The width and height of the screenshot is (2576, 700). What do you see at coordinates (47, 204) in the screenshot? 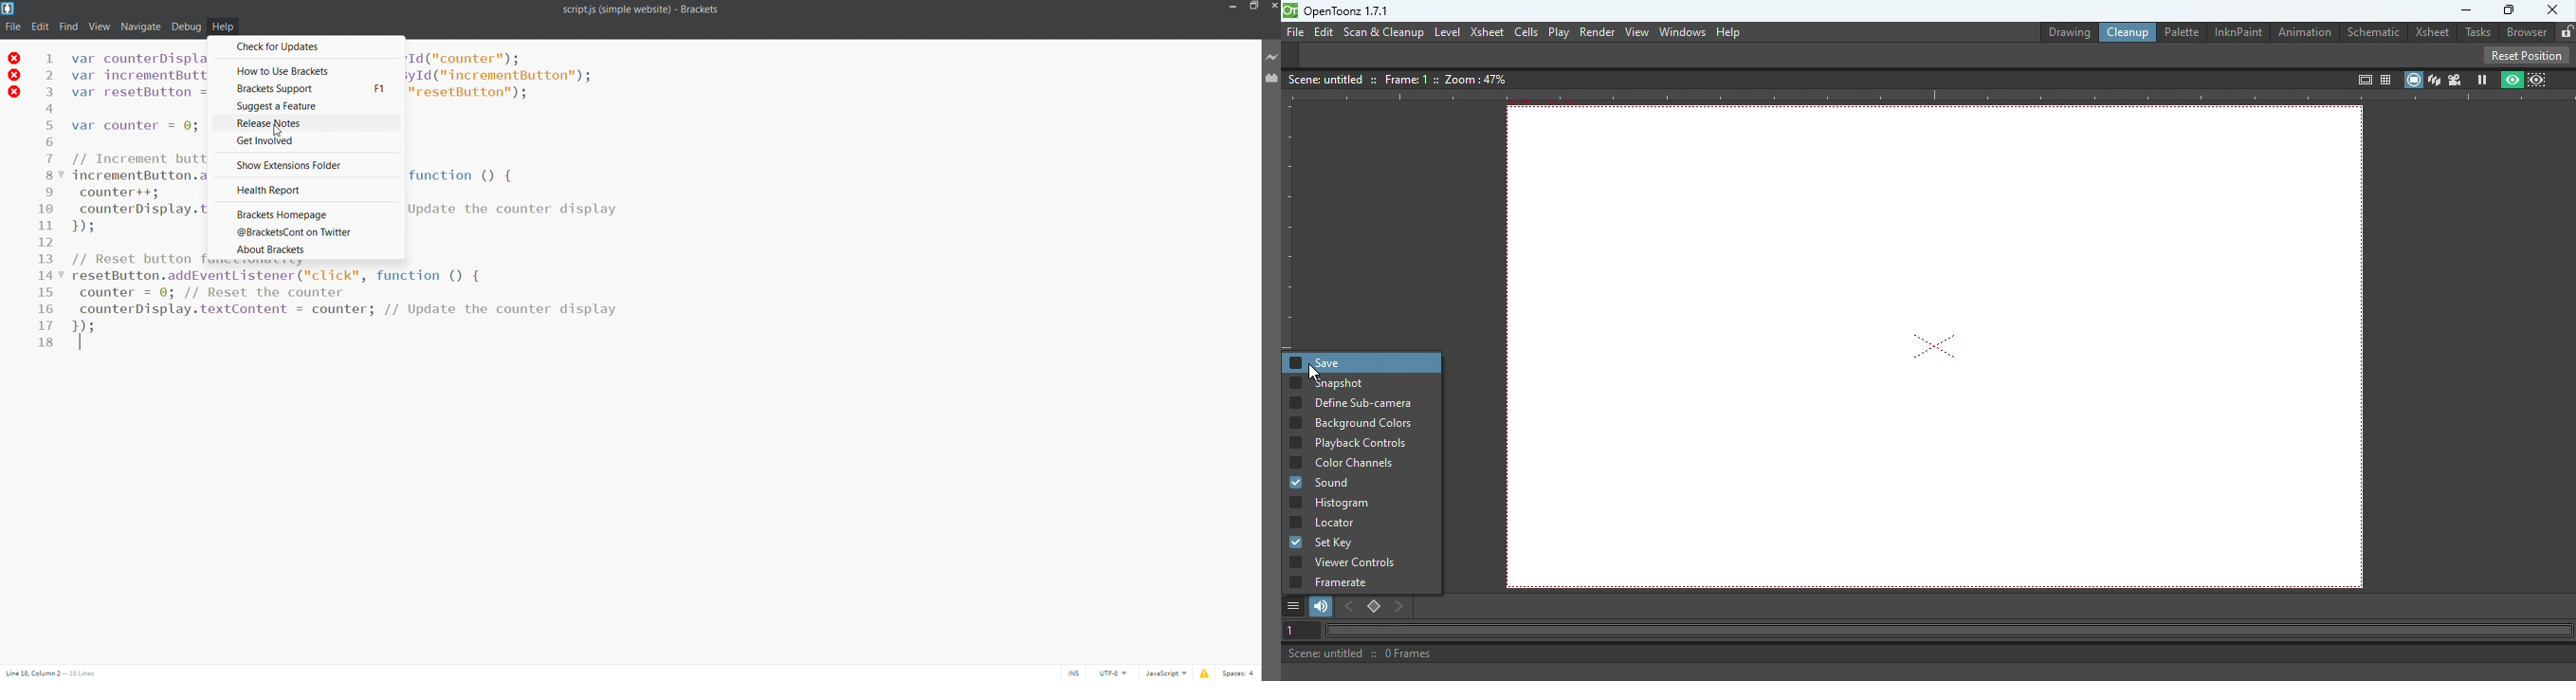
I see `123456789101112131415161718` at bounding box center [47, 204].